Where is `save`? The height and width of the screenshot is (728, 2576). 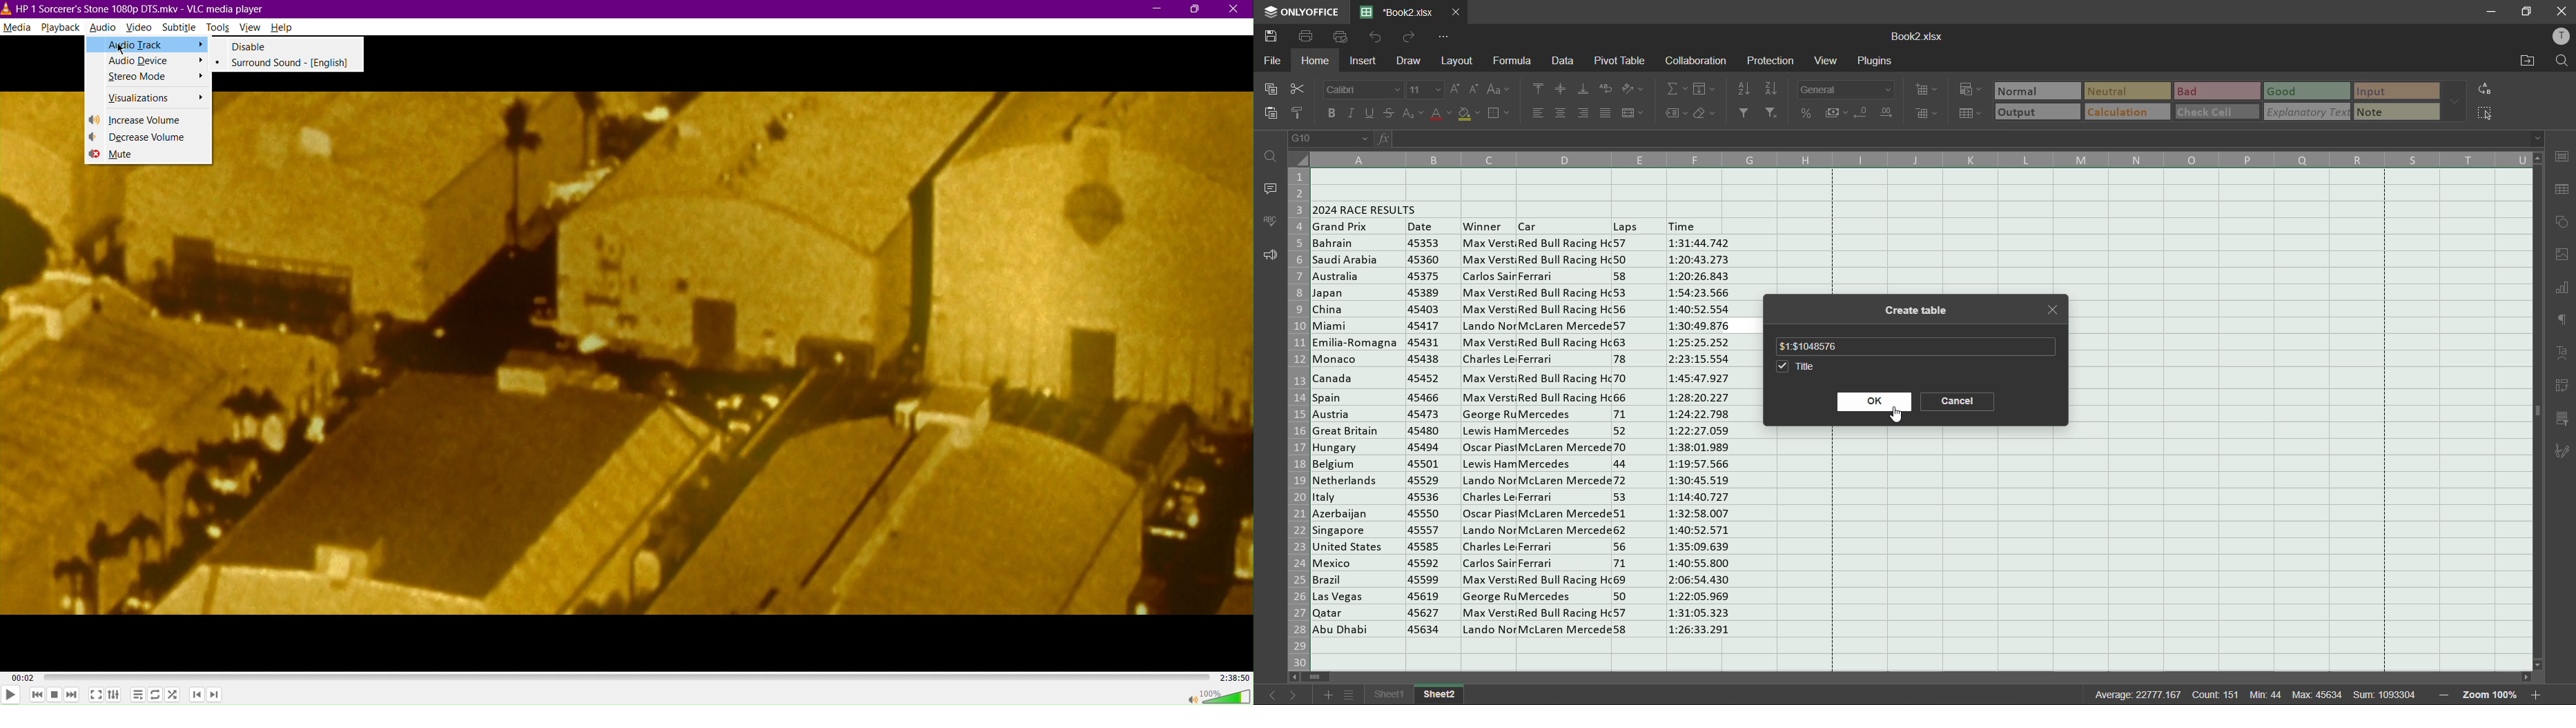 save is located at coordinates (1273, 38).